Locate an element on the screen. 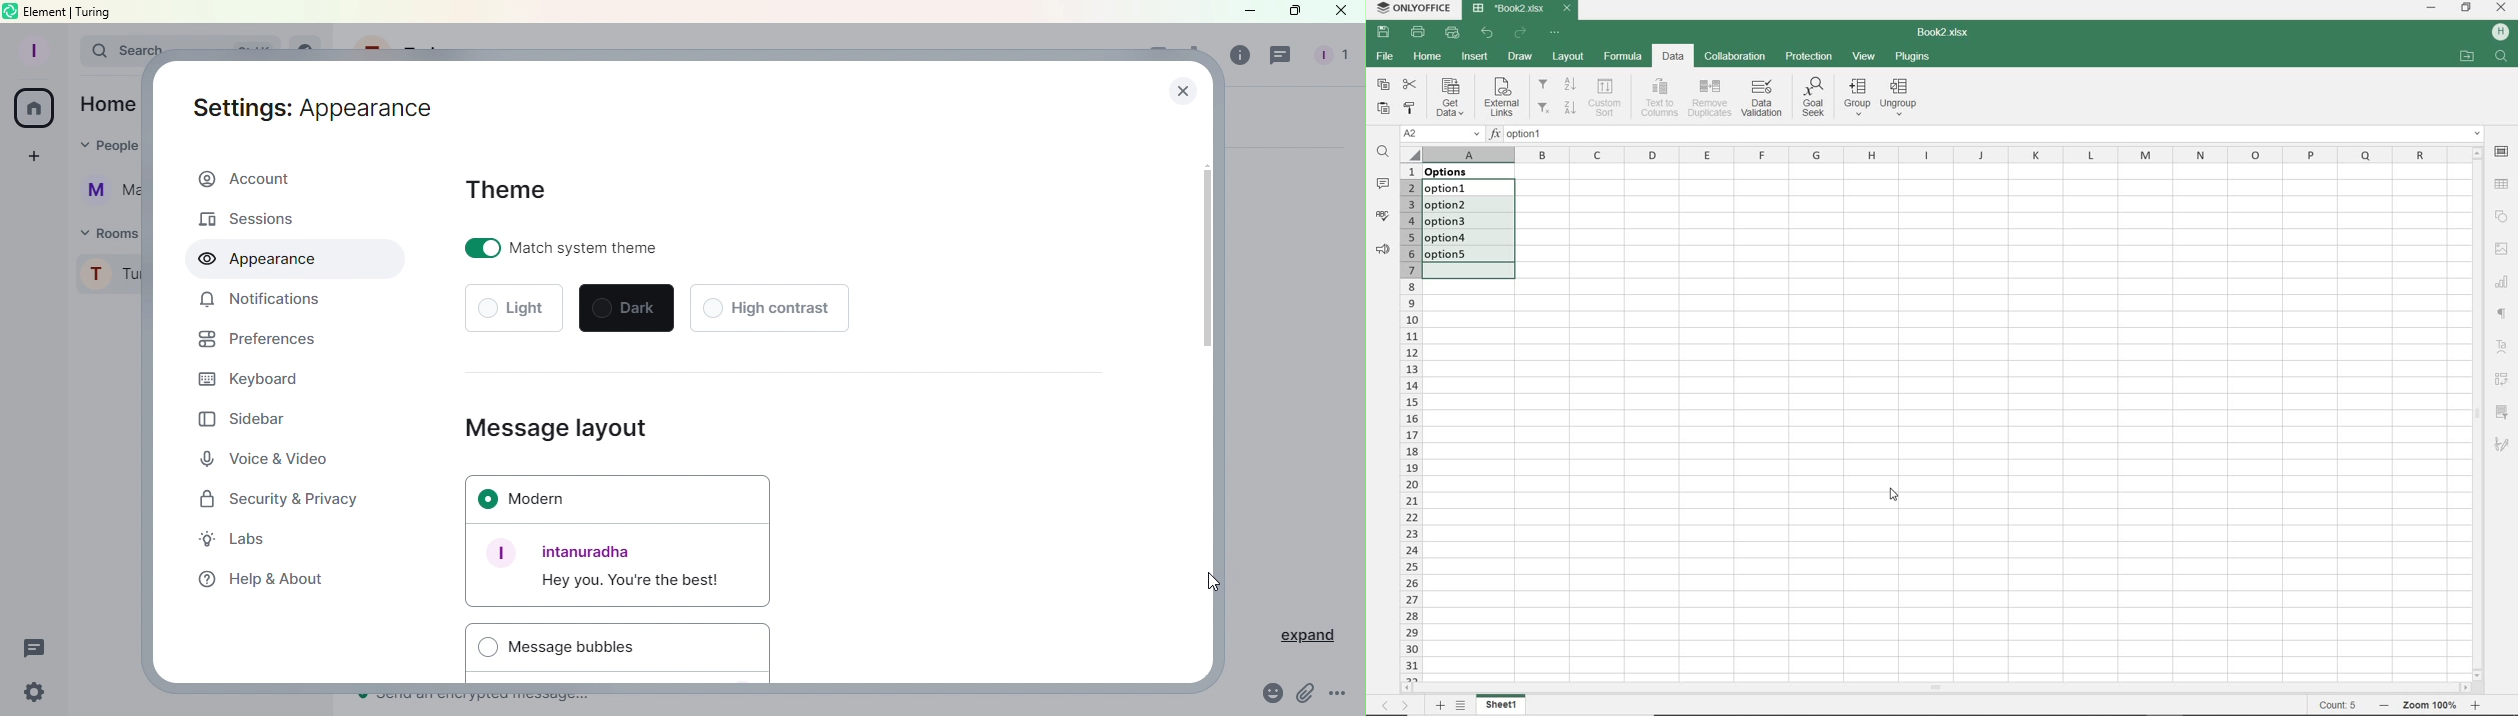  sketch is located at coordinates (2504, 446).